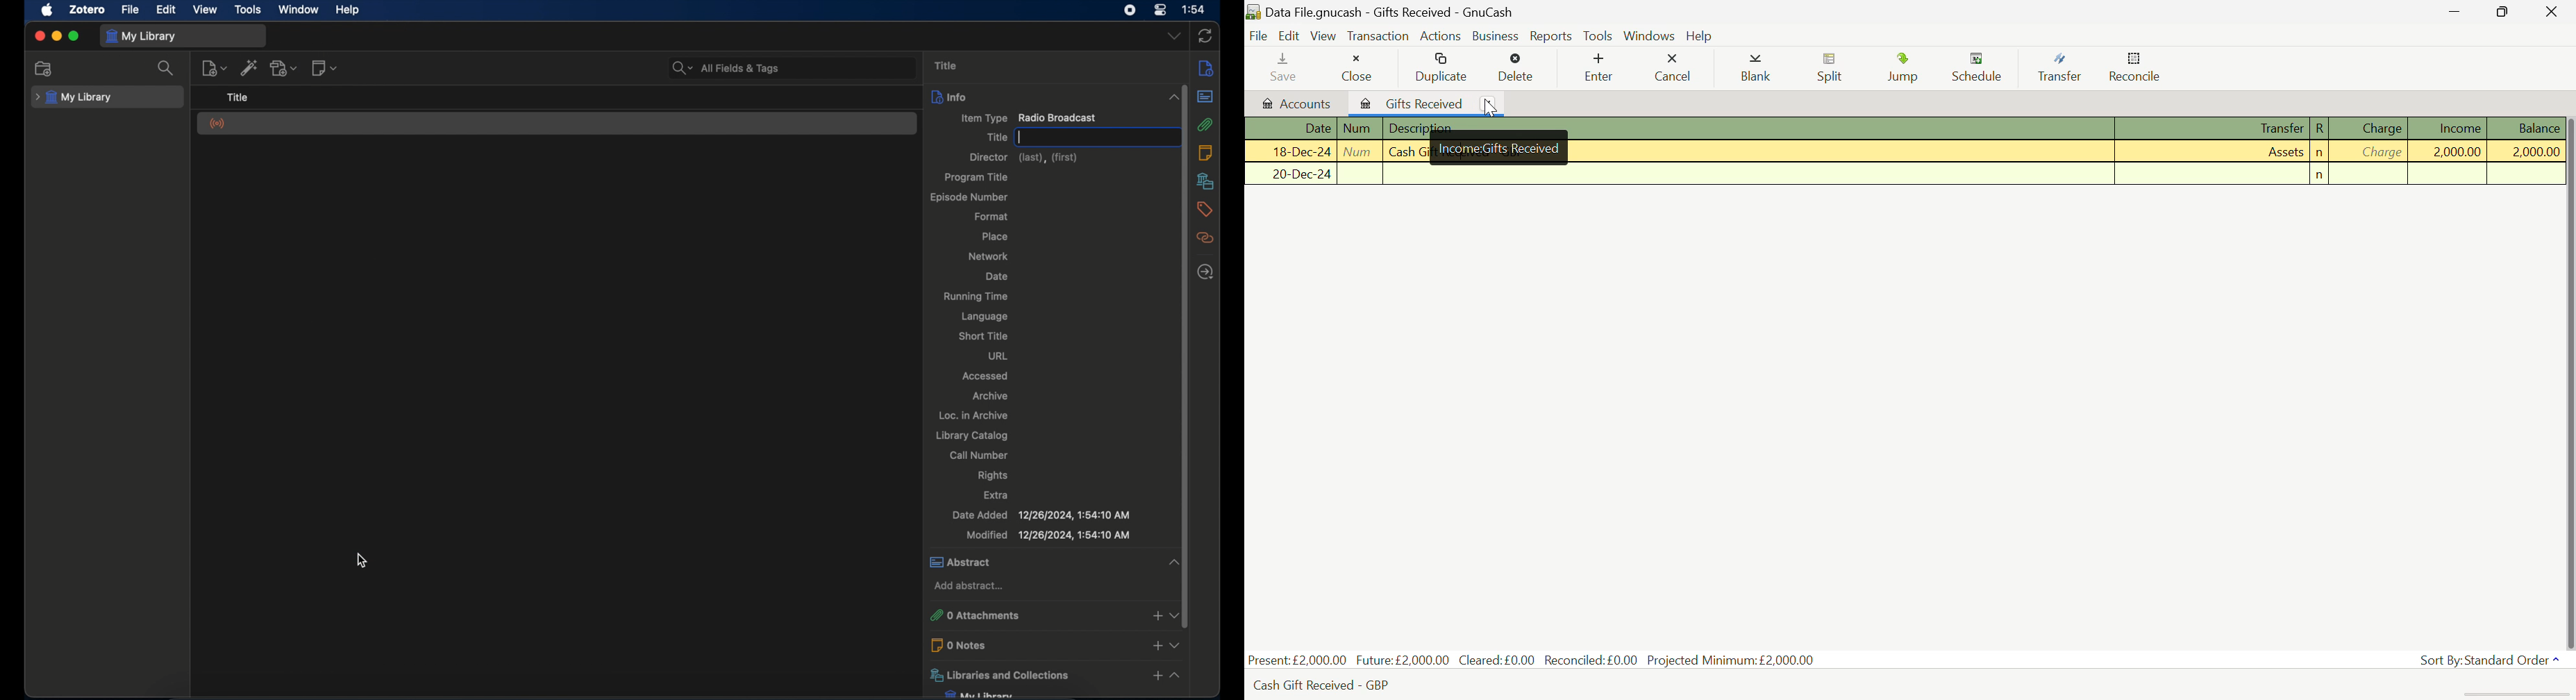 The image size is (2576, 700). I want to click on sync, so click(1207, 36).